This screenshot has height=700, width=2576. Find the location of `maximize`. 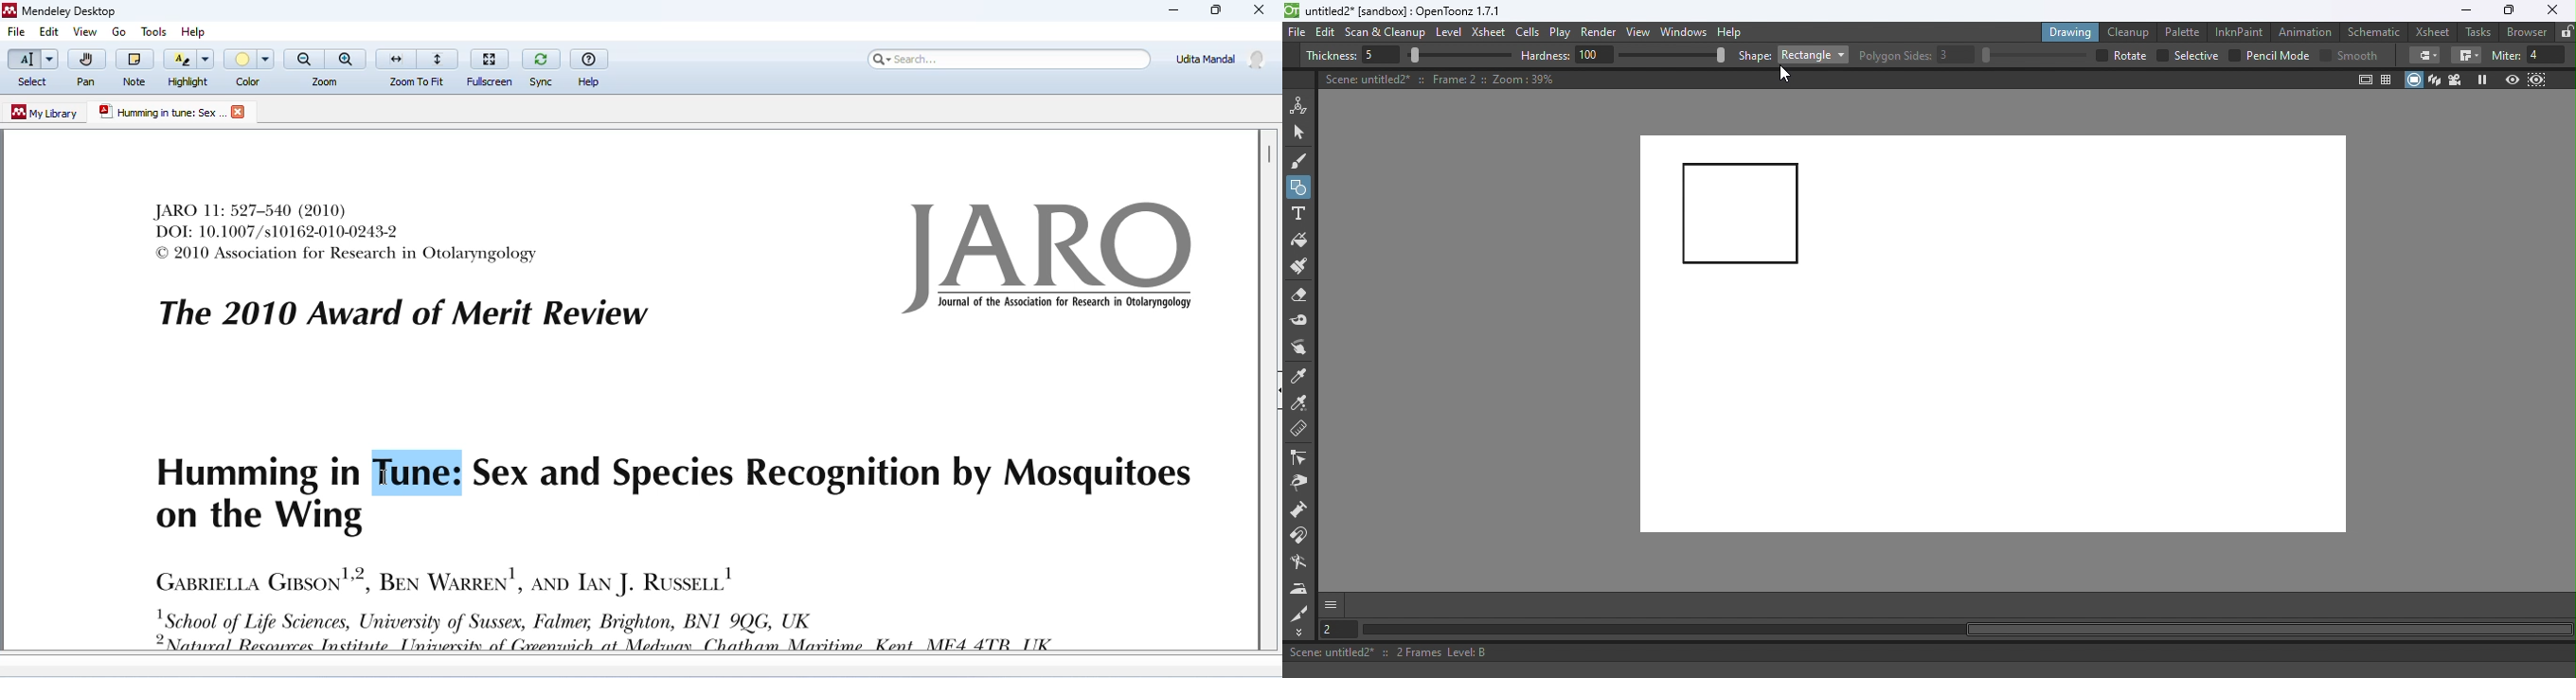

maximize is located at coordinates (1214, 10).